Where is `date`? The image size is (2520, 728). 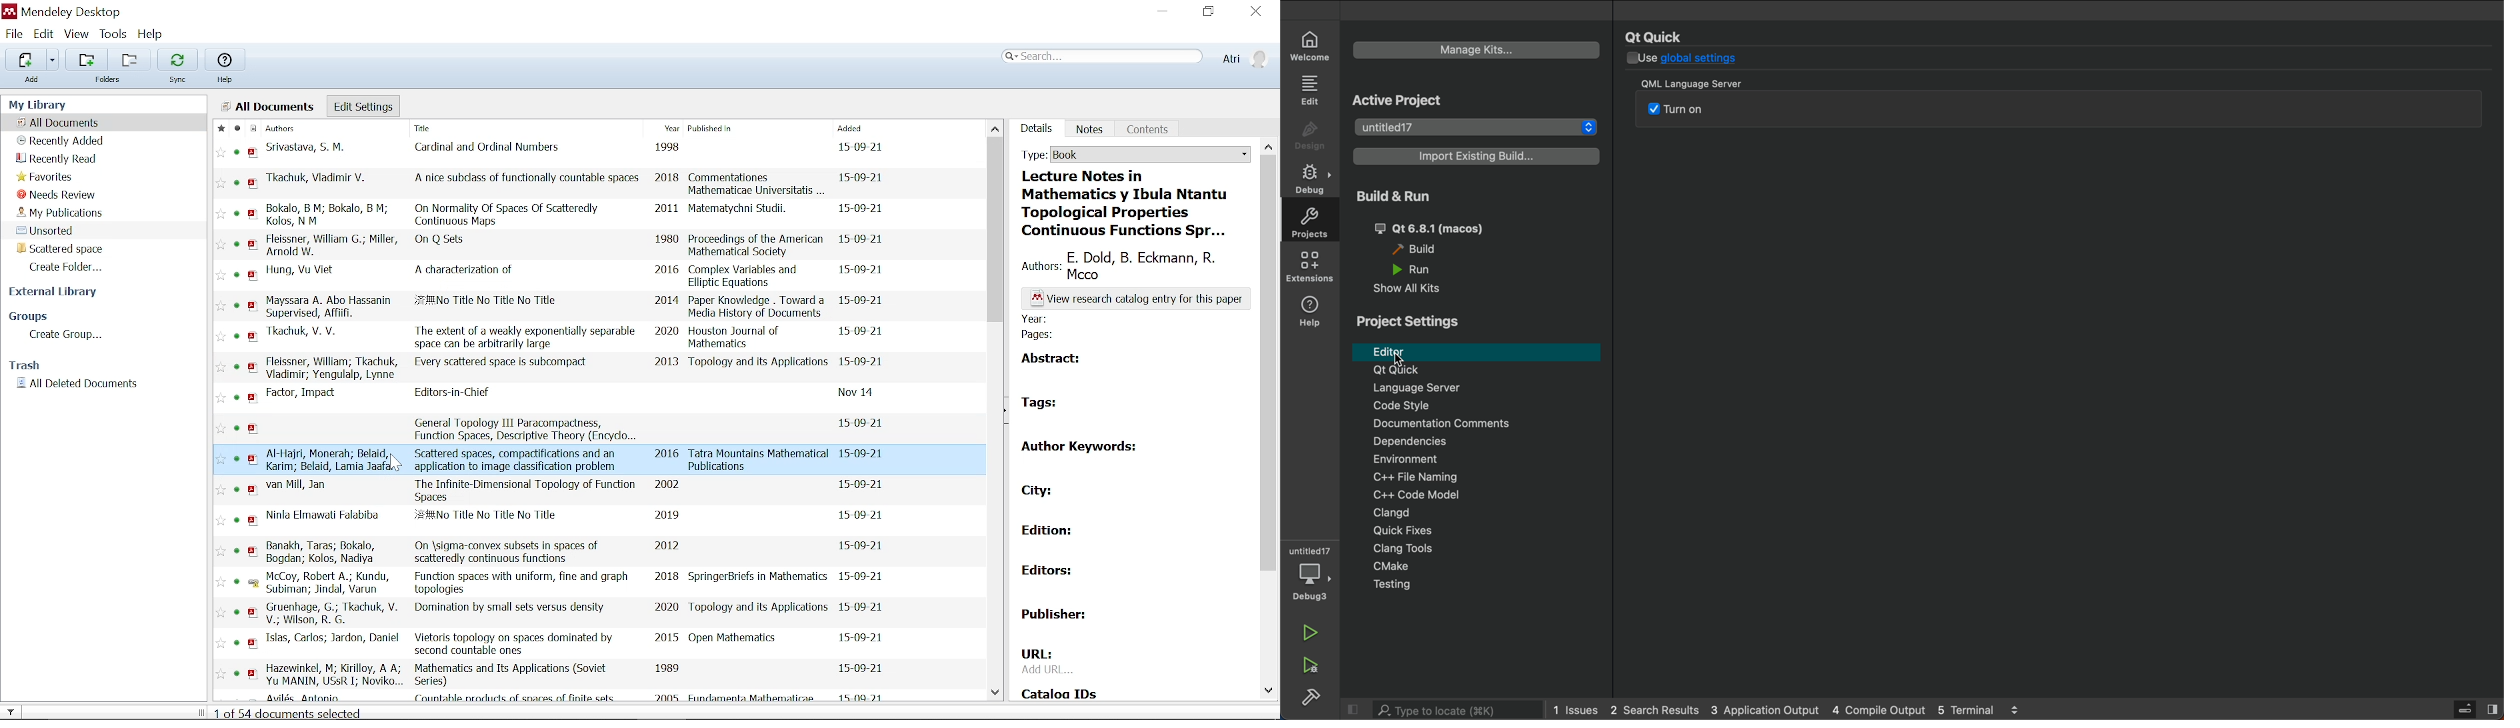 date is located at coordinates (862, 485).